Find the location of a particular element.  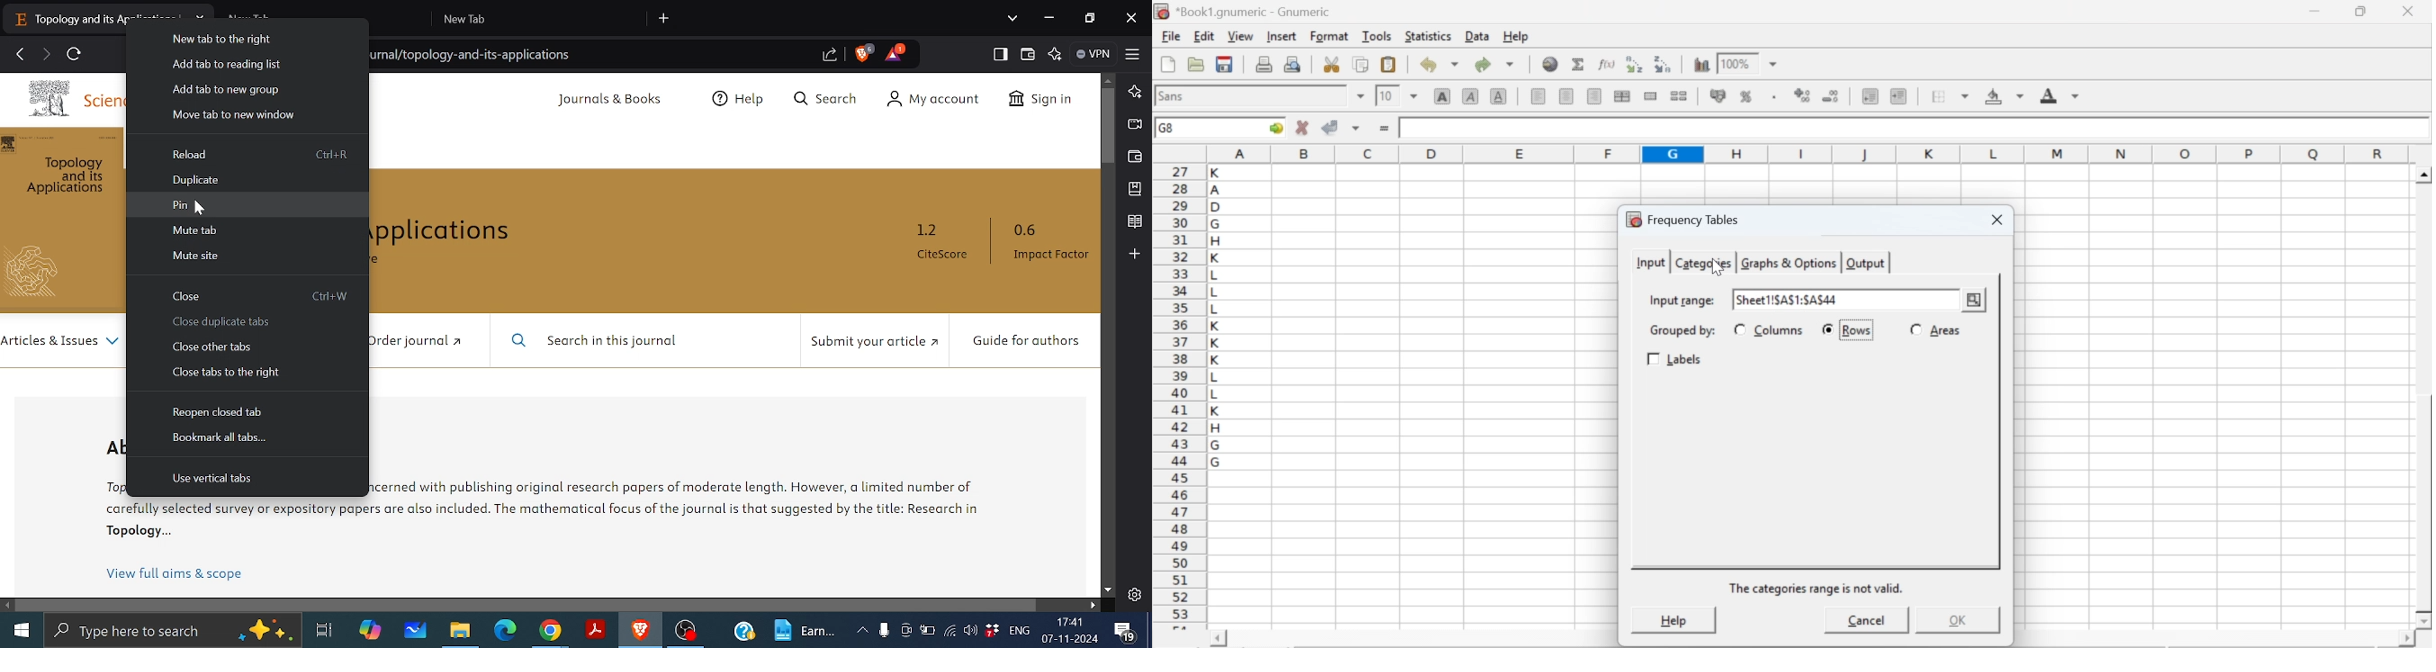

L is located at coordinates (1134, 92).